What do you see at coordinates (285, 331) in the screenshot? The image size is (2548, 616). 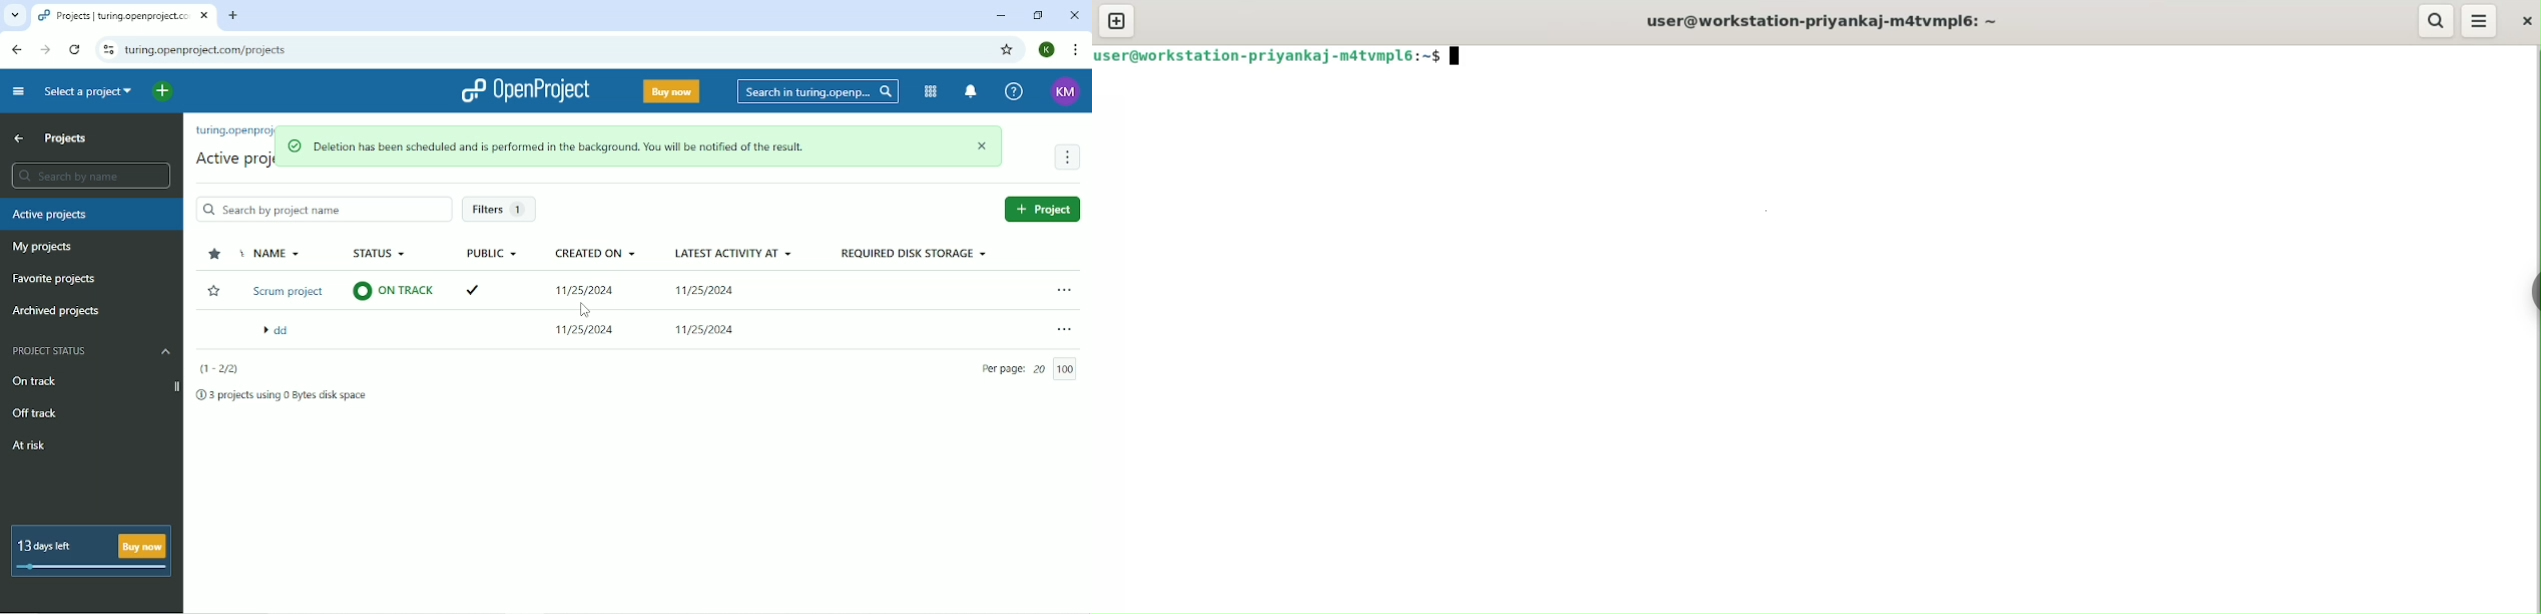 I see `Scrum project` at bounding box center [285, 331].